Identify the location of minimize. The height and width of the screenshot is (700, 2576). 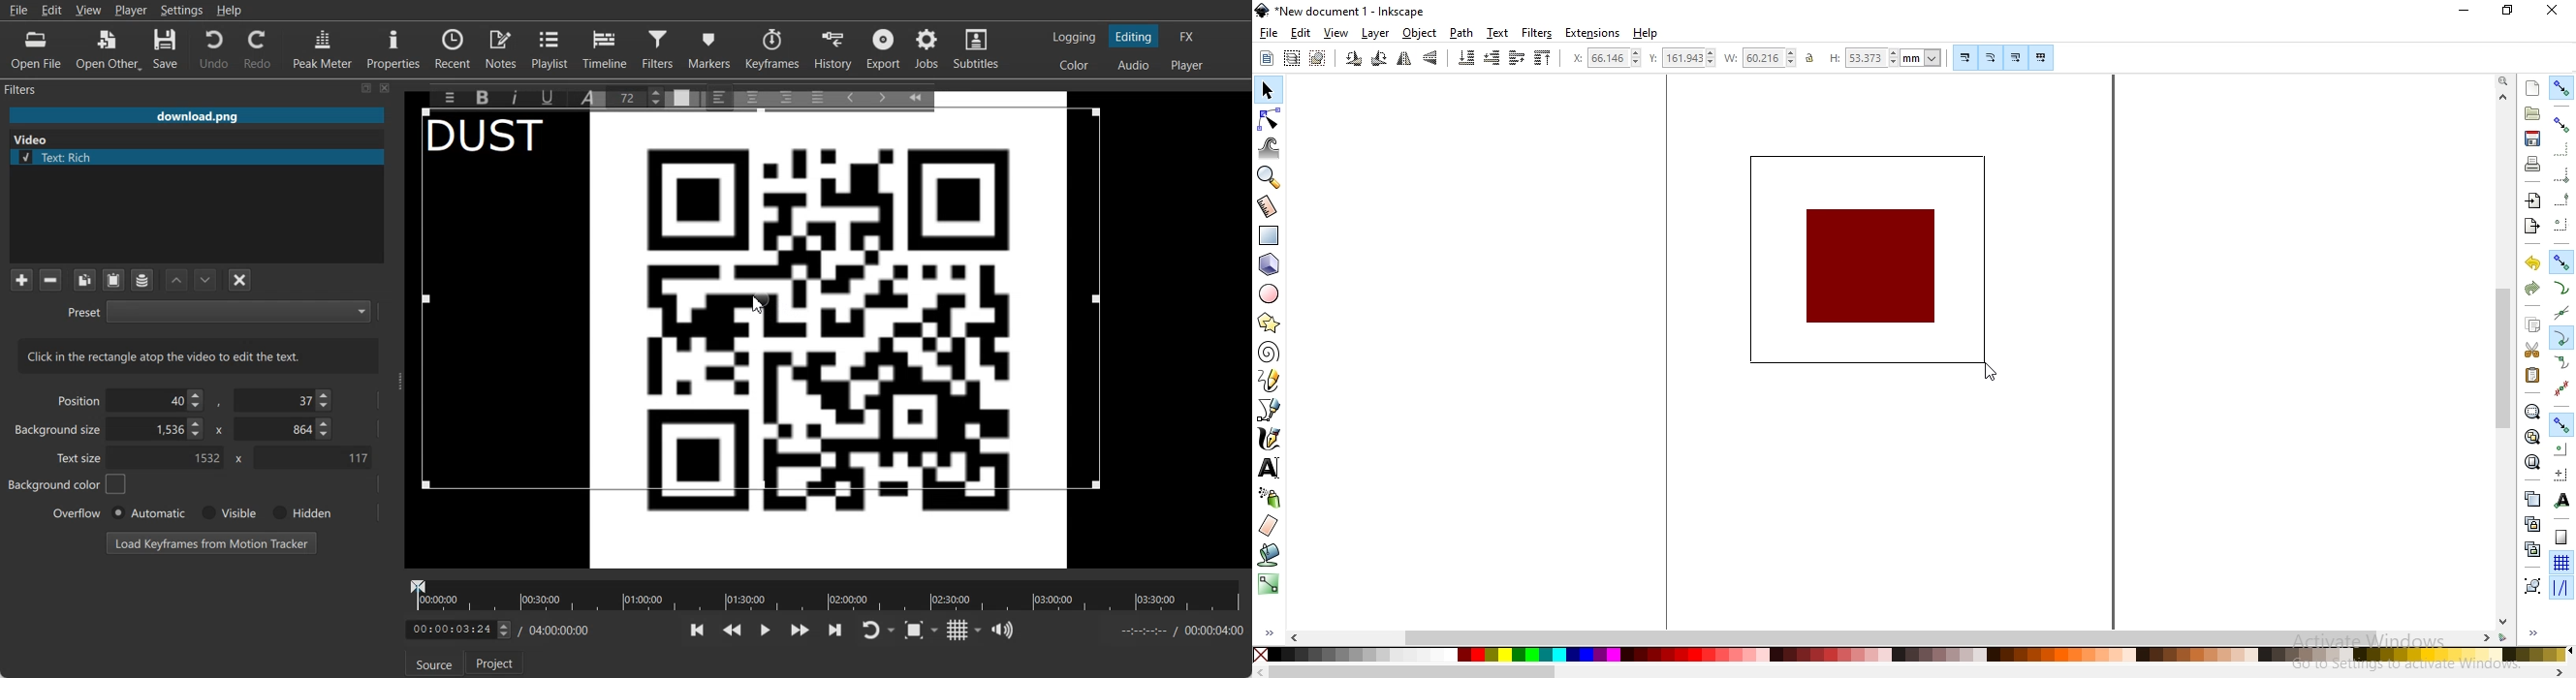
(2466, 12).